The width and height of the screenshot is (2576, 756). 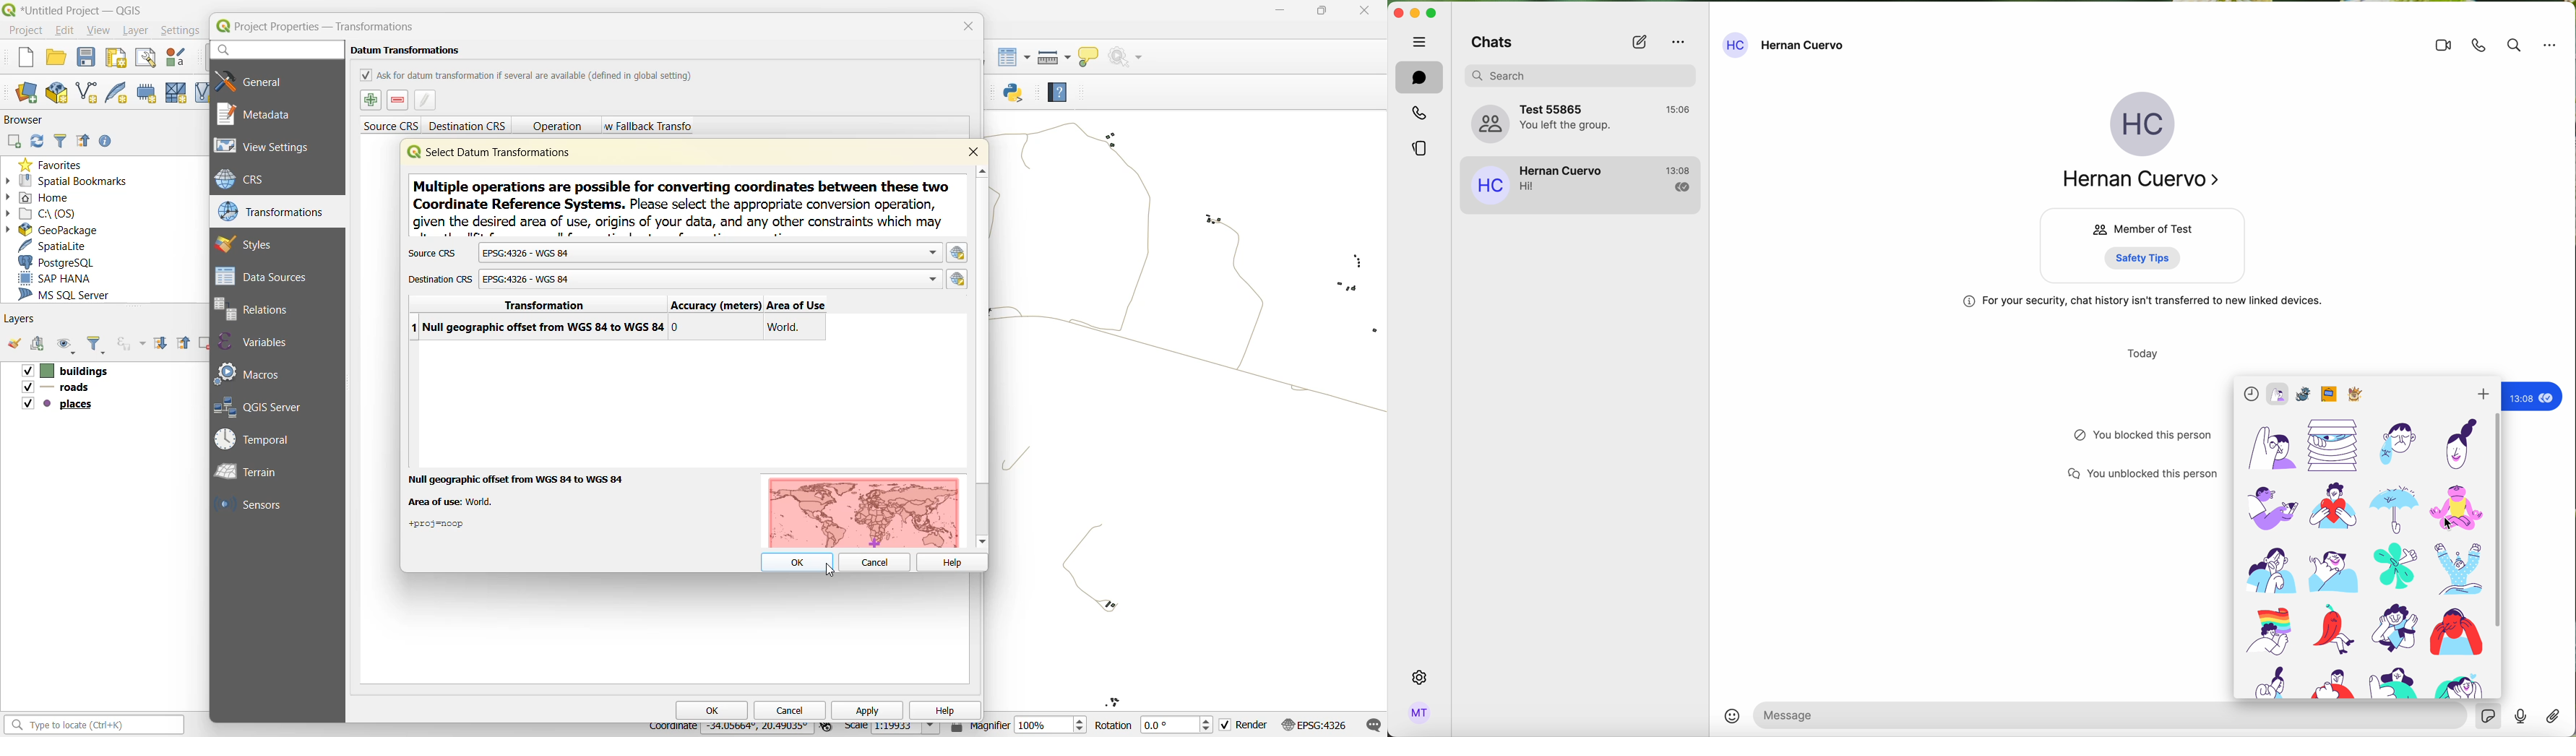 What do you see at coordinates (2552, 719) in the screenshot?
I see `attach file` at bounding box center [2552, 719].